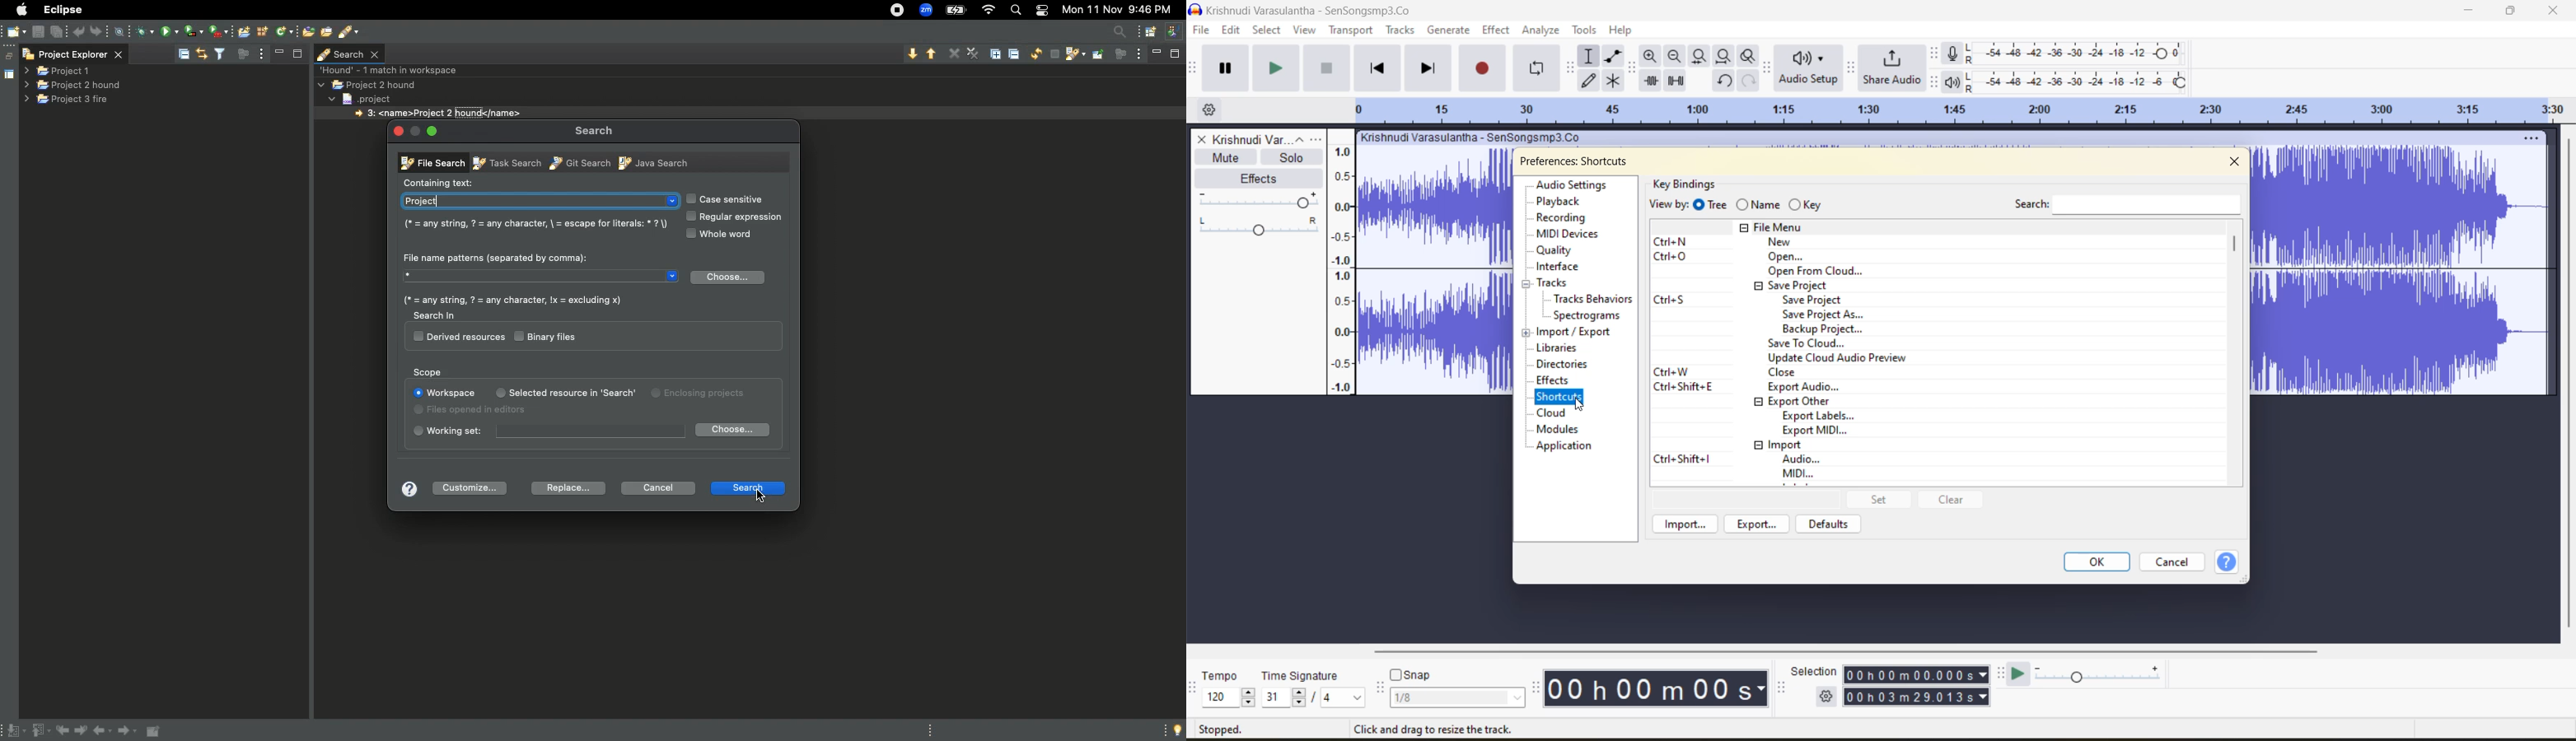 This screenshot has height=756, width=2576. Describe the element at coordinates (1225, 157) in the screenshot. I see `mute` at that location.